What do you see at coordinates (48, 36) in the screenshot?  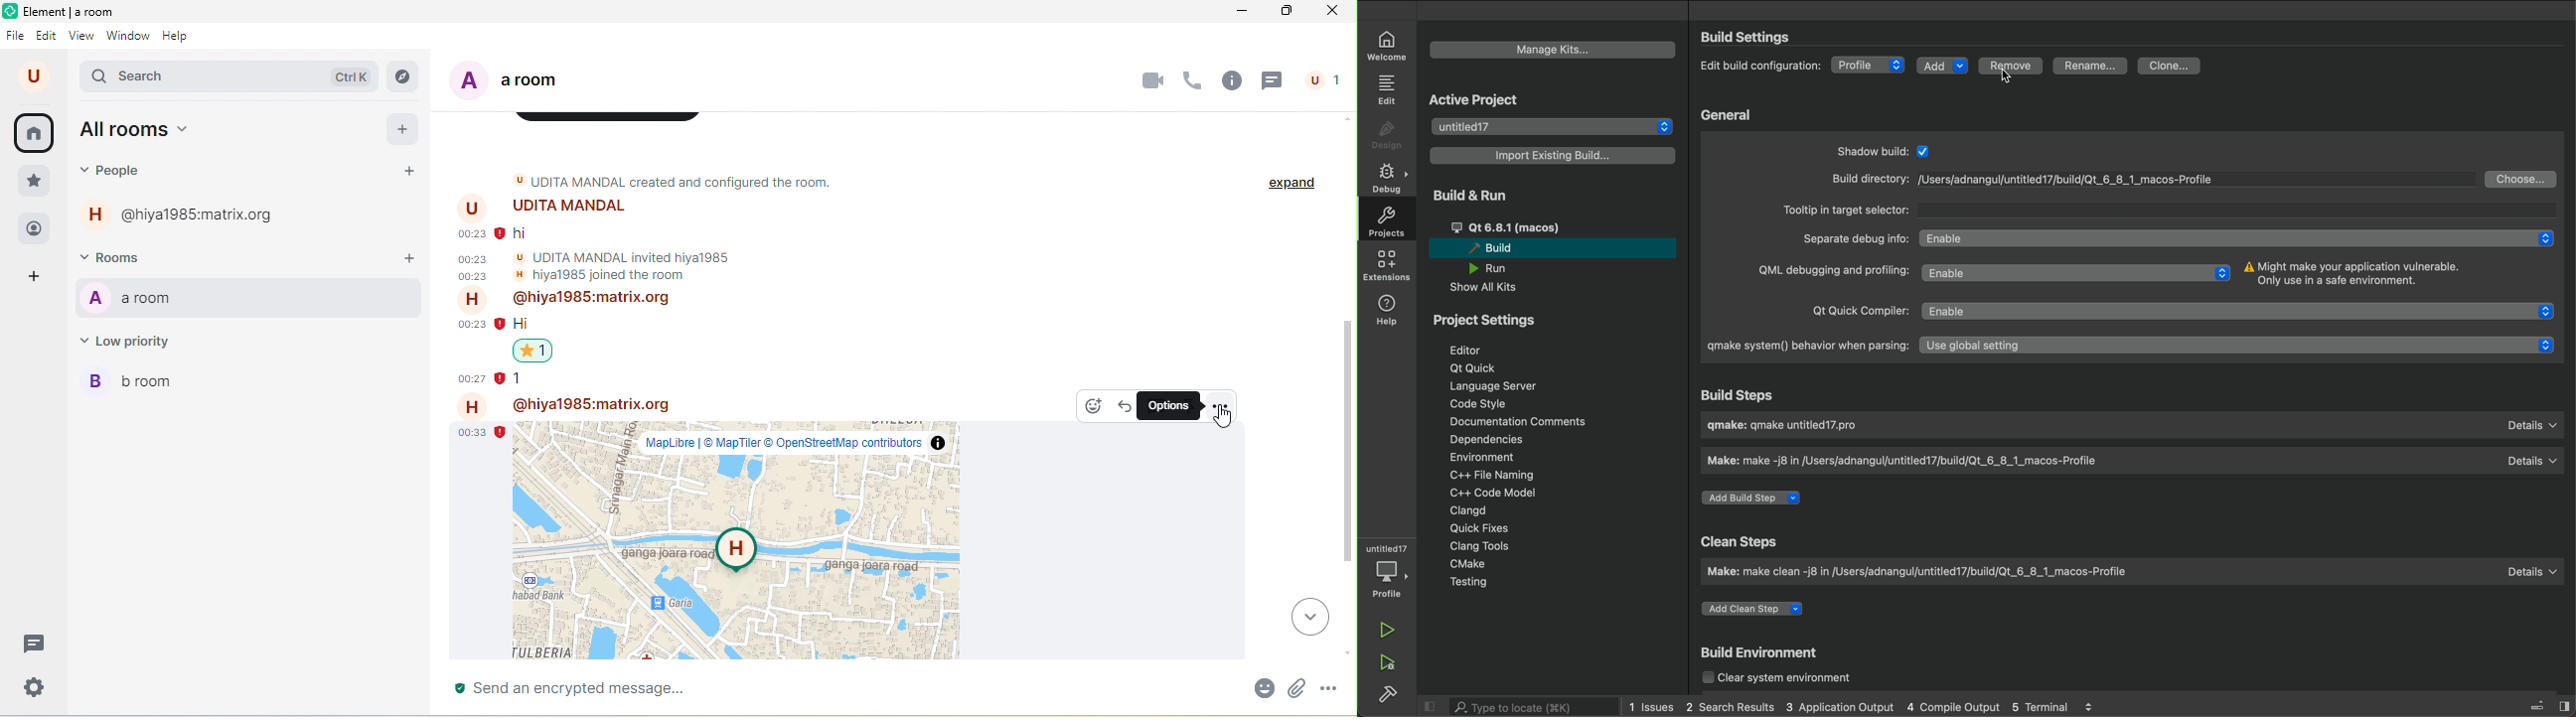 I see `edit` at bounding box center [48, 36].